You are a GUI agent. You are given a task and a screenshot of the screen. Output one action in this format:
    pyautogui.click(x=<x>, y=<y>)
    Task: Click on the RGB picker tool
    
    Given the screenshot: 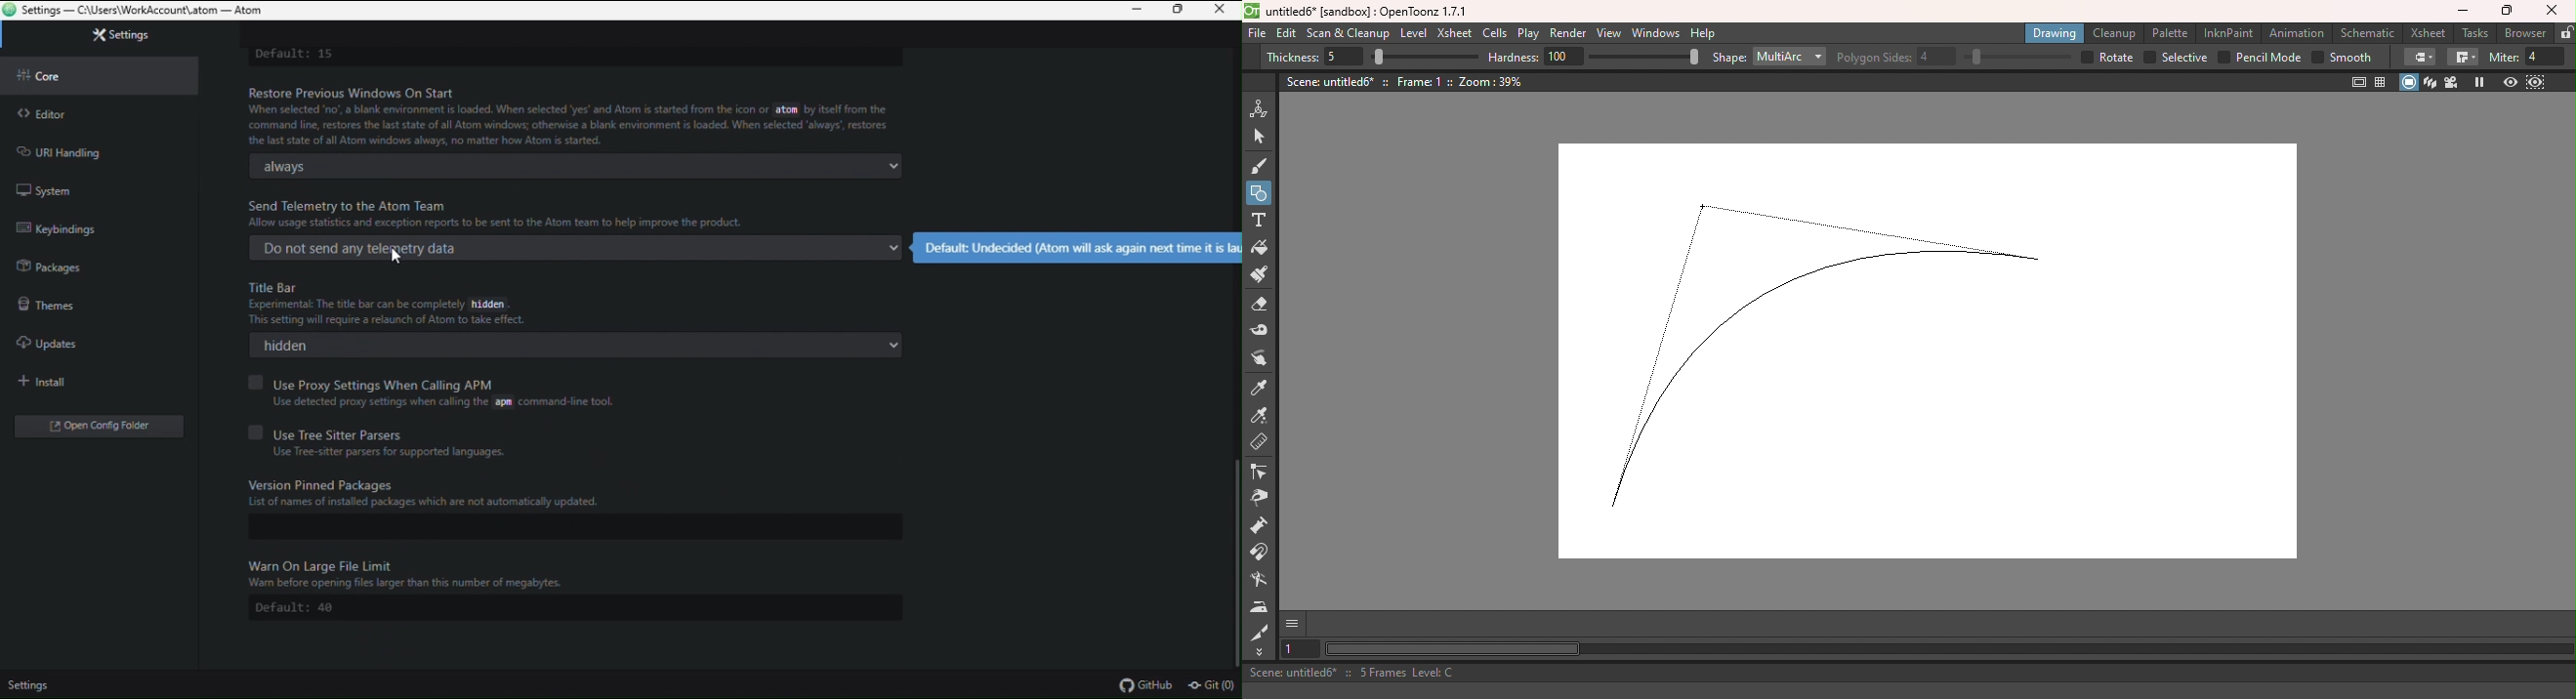 What is the action you would take?
    pyautogui.click(x=1261, y=416)
    